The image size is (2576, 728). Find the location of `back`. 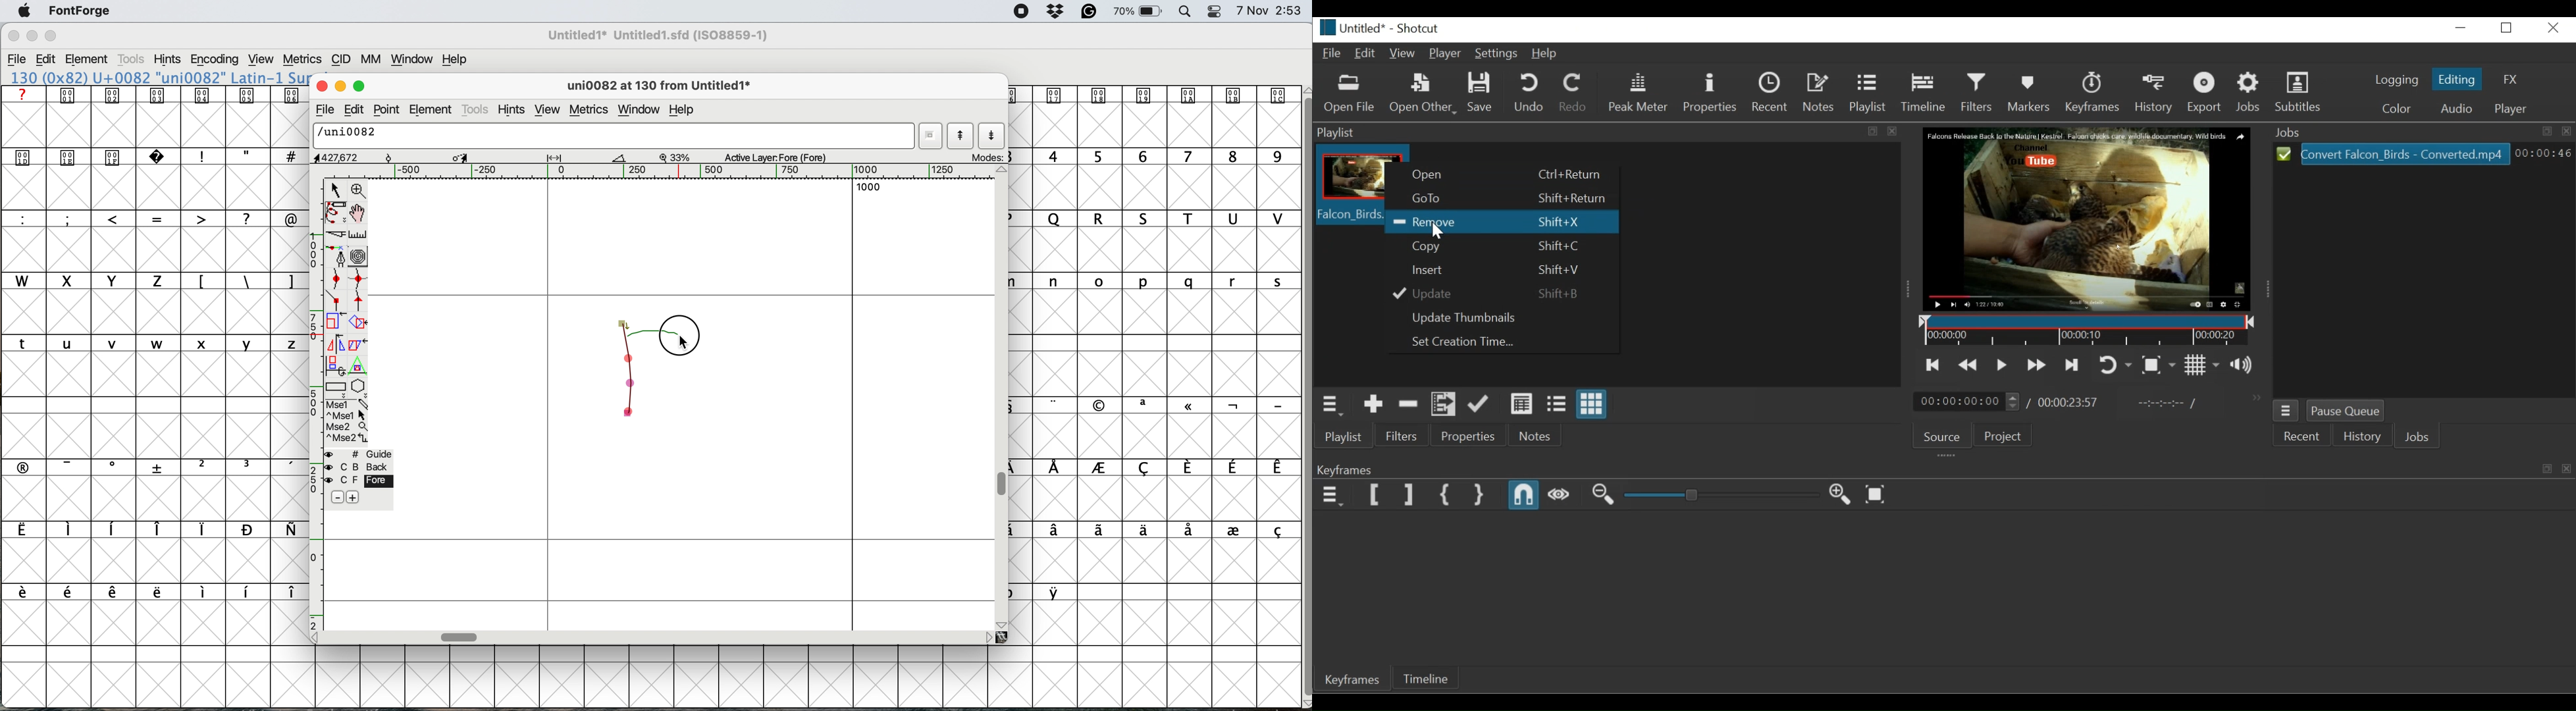

back is located at coordinates (358, 467).